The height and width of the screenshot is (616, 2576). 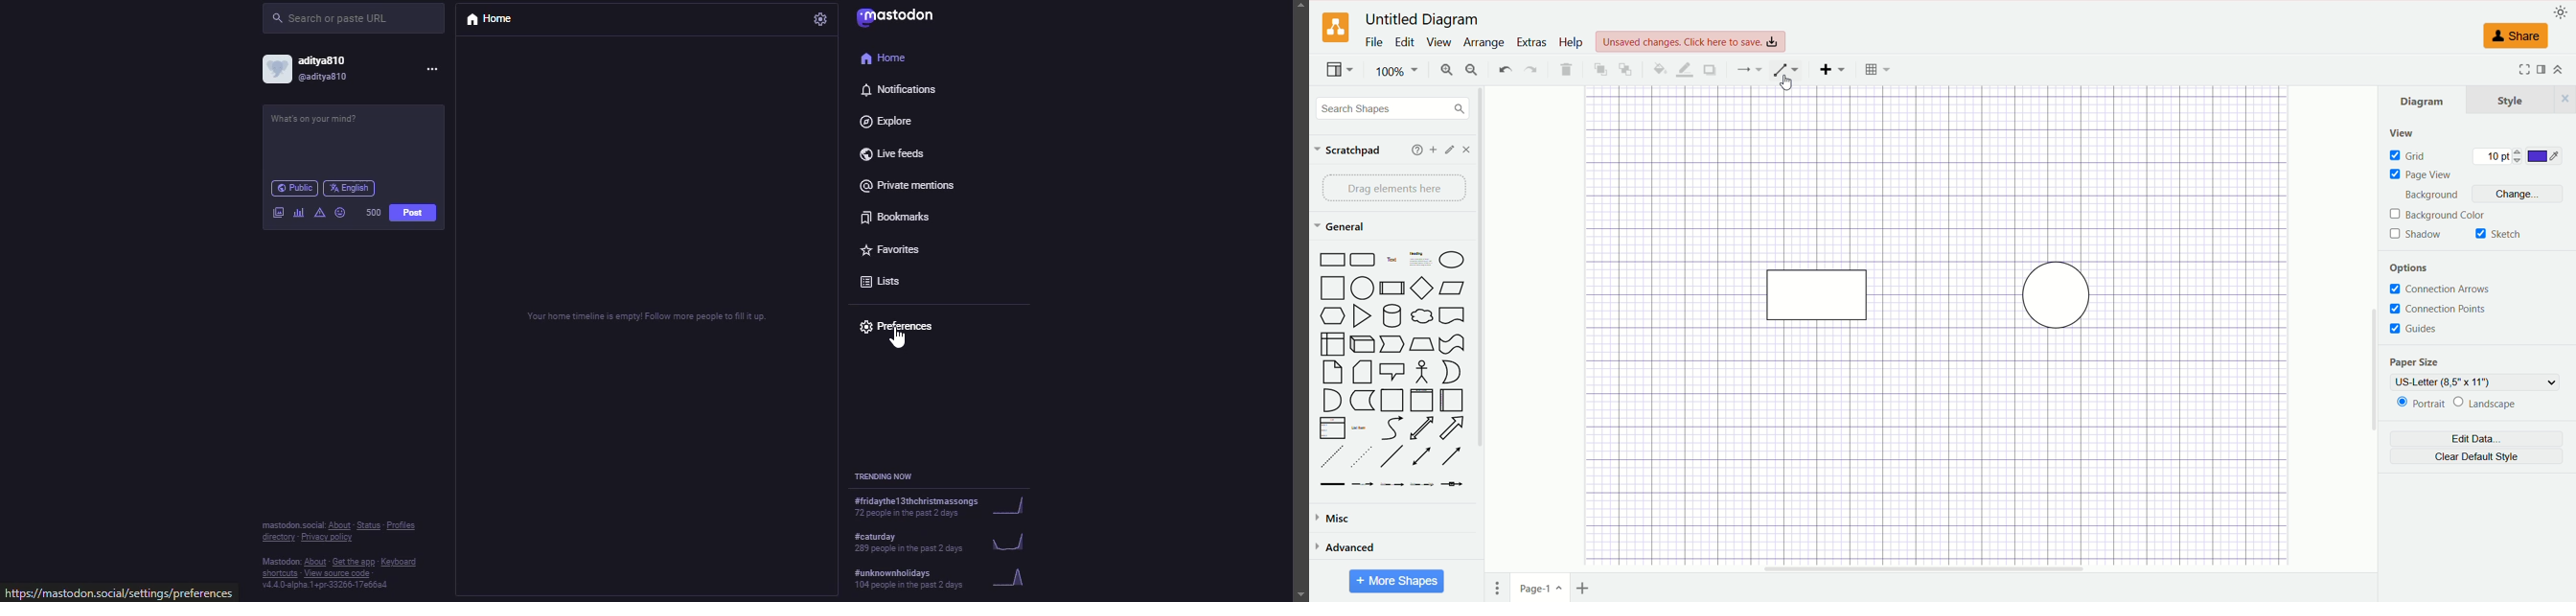 What do you see at coordinates (1483, 43) in the screenshot?
I see `arrange` at bounding box center [1483, 43].